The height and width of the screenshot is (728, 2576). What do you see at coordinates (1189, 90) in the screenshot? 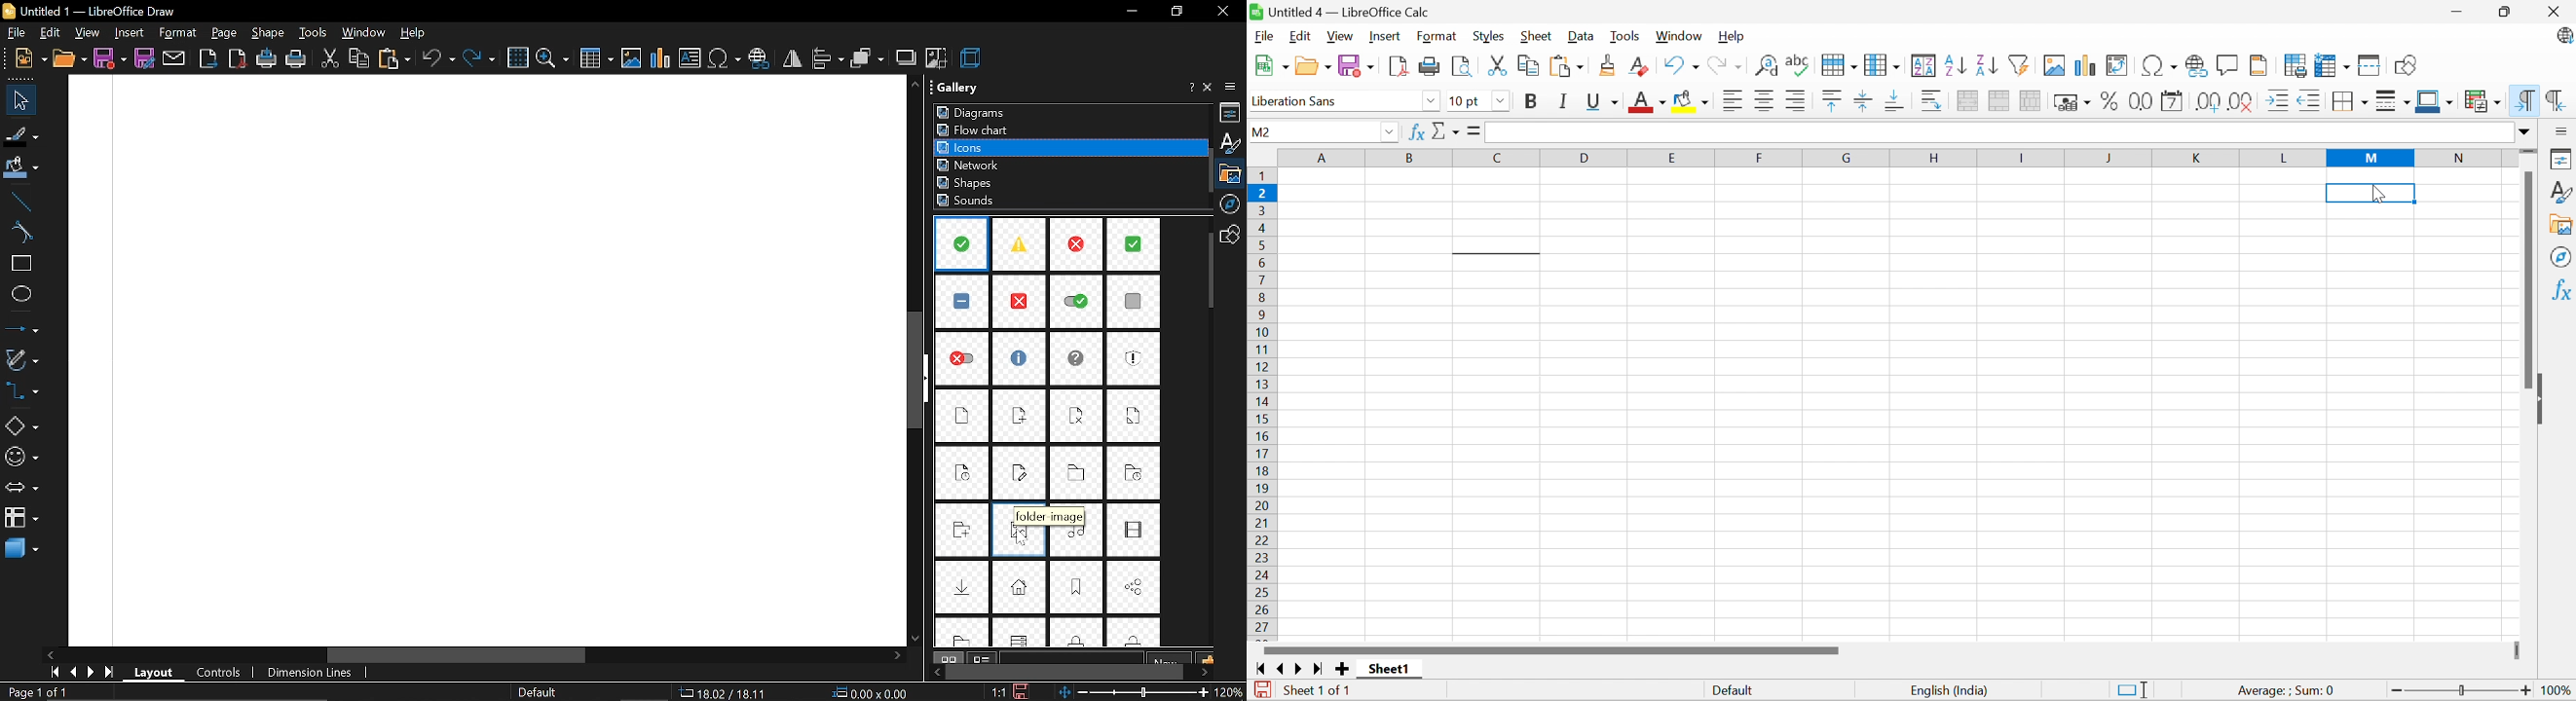
I see `help` at bounding box center [1189, 90].